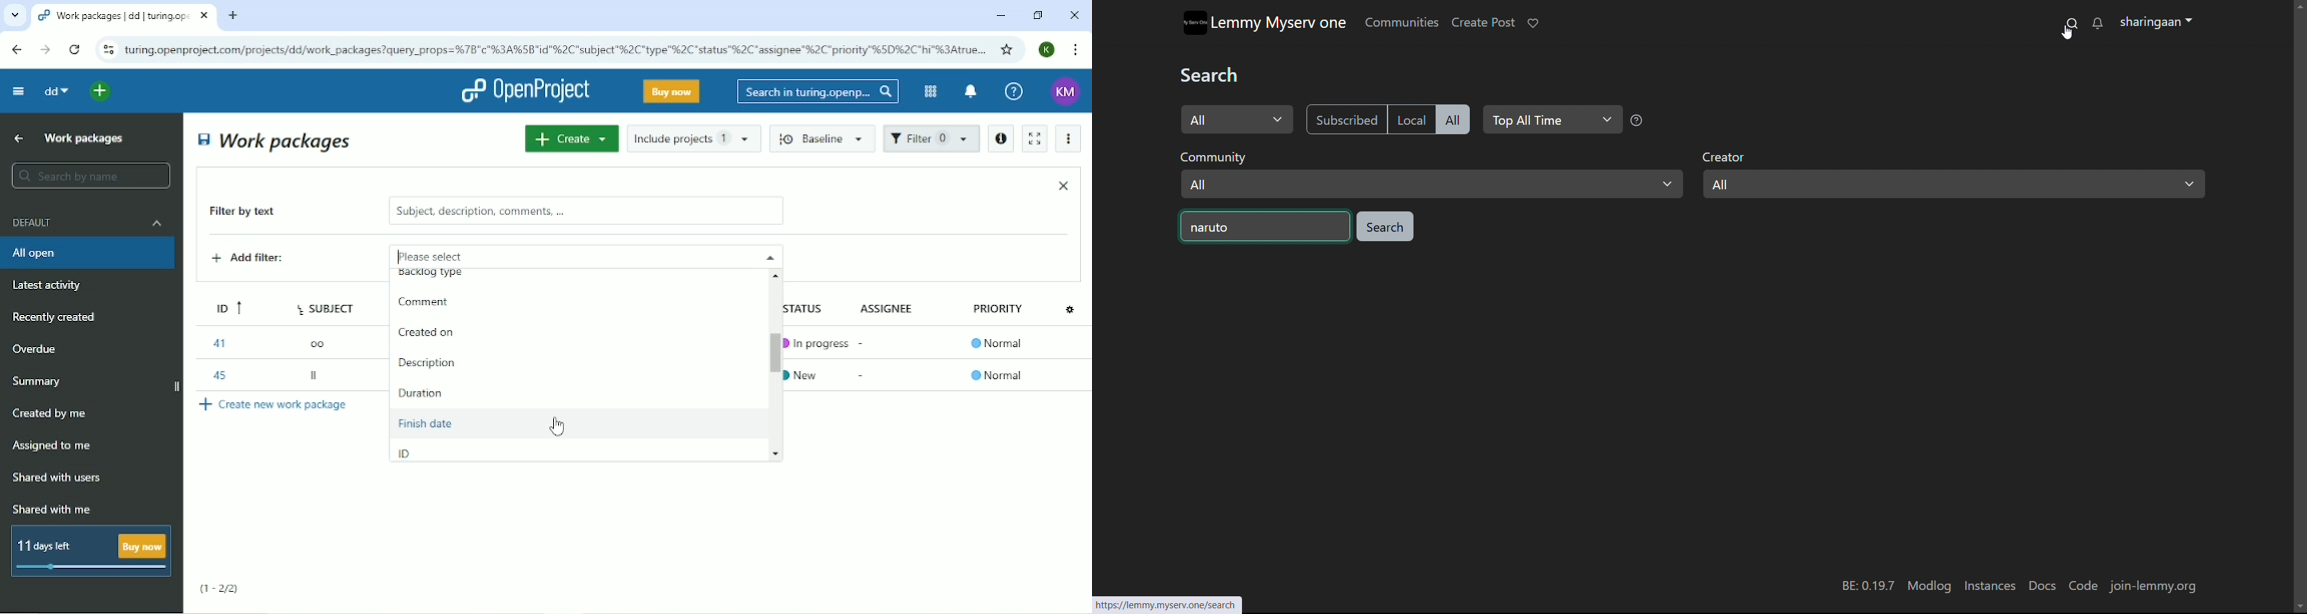 This screenshot has width=2324, height=616. What do you see at coordinates (441, 277) in the screenshot?
I see `Backlog type` at bounding box center [441, 277].